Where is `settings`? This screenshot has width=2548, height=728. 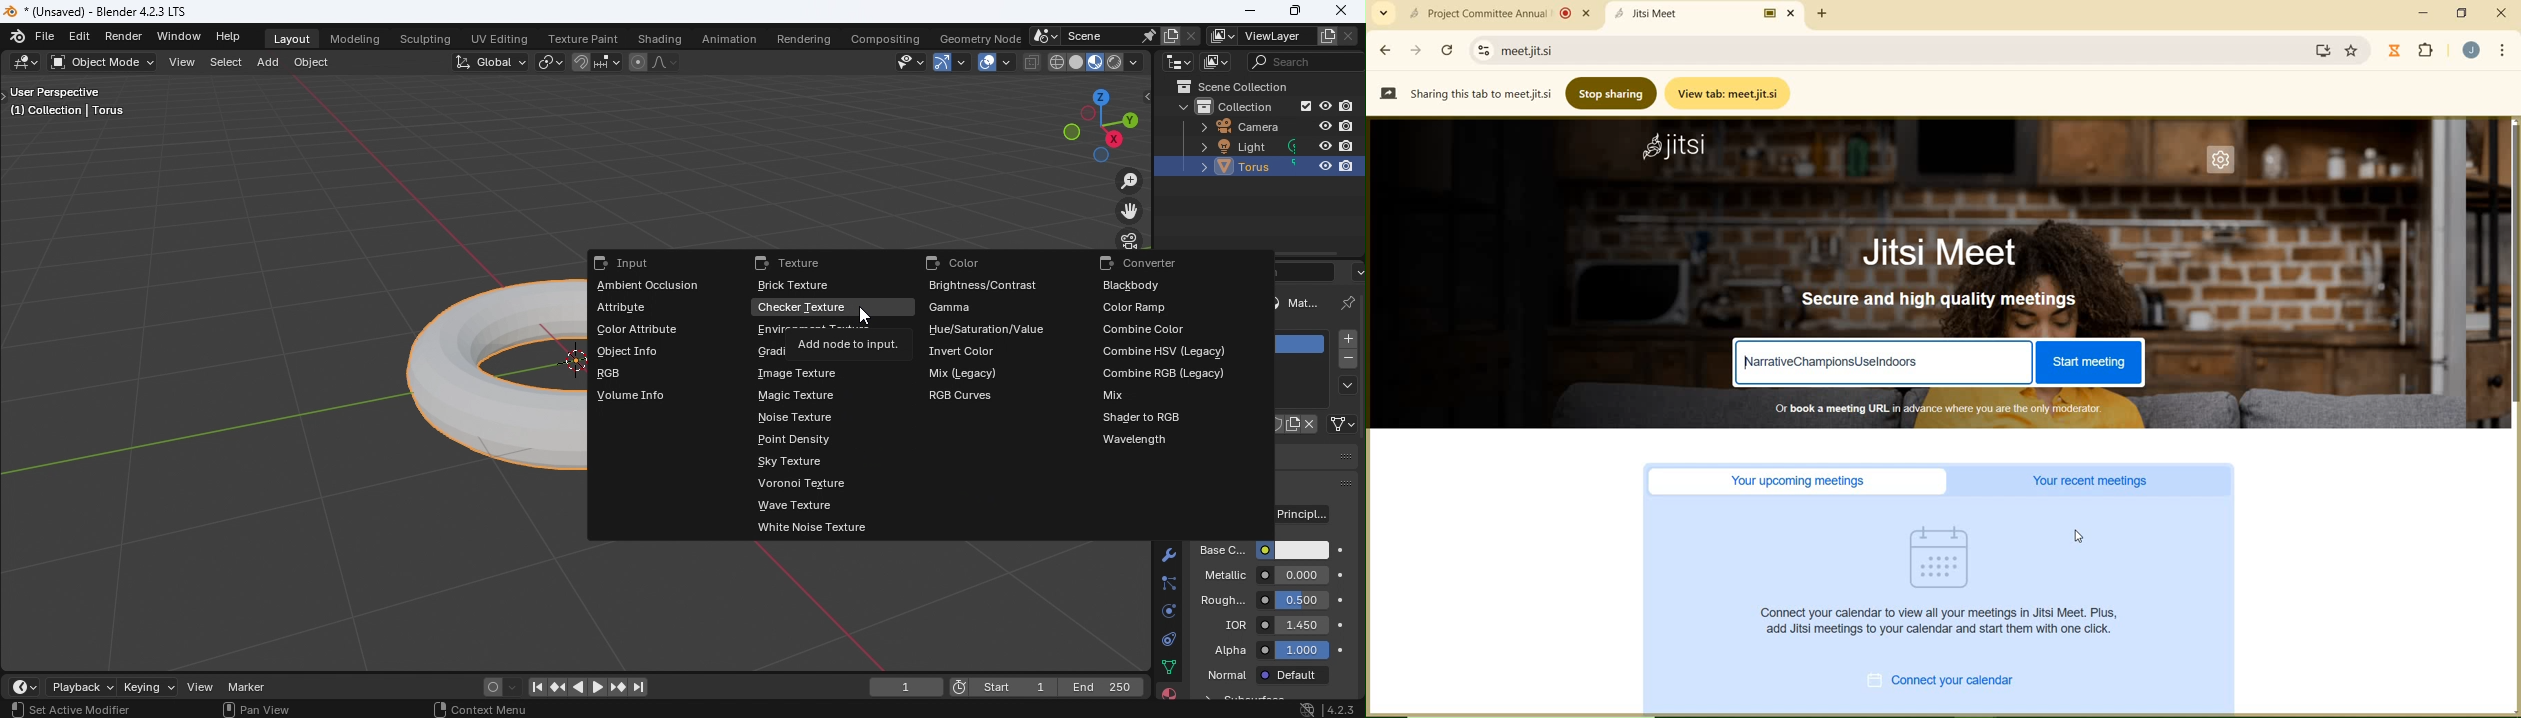 settings is located at coordinates (2225, 165).